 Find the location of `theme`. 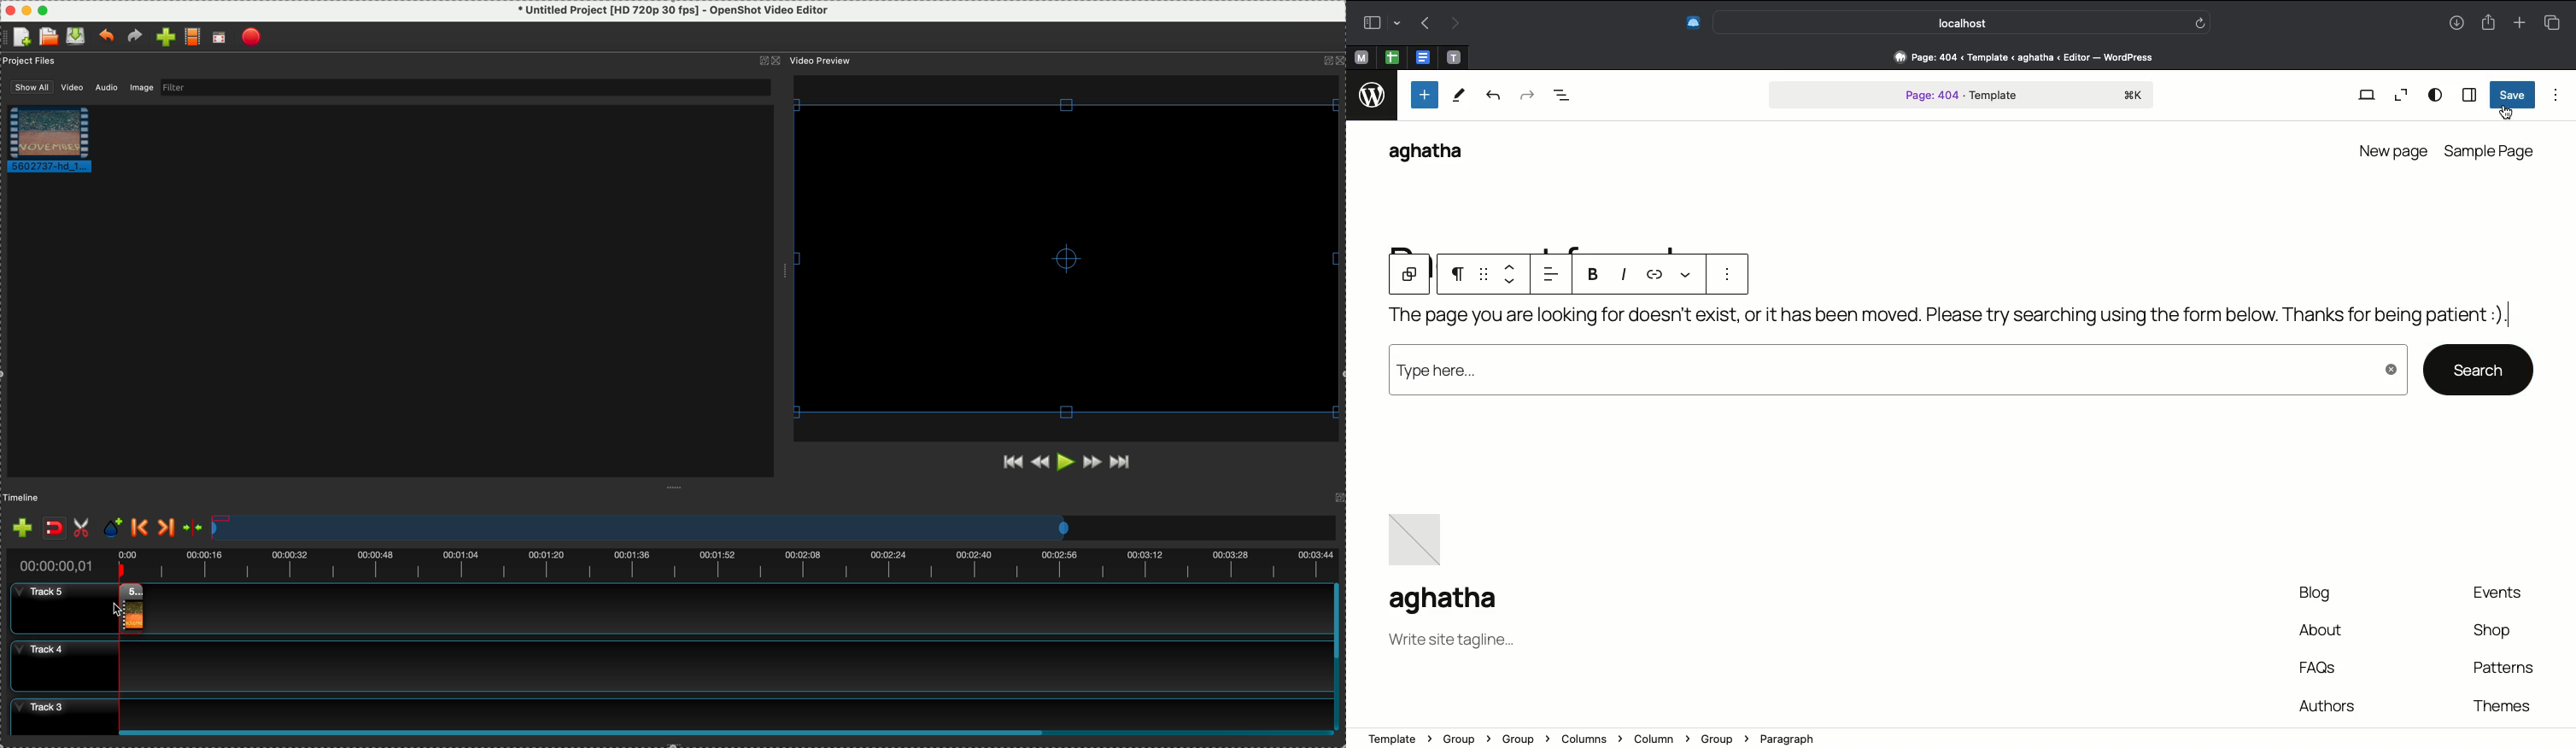

theme is located at coordinates (2500, 703).